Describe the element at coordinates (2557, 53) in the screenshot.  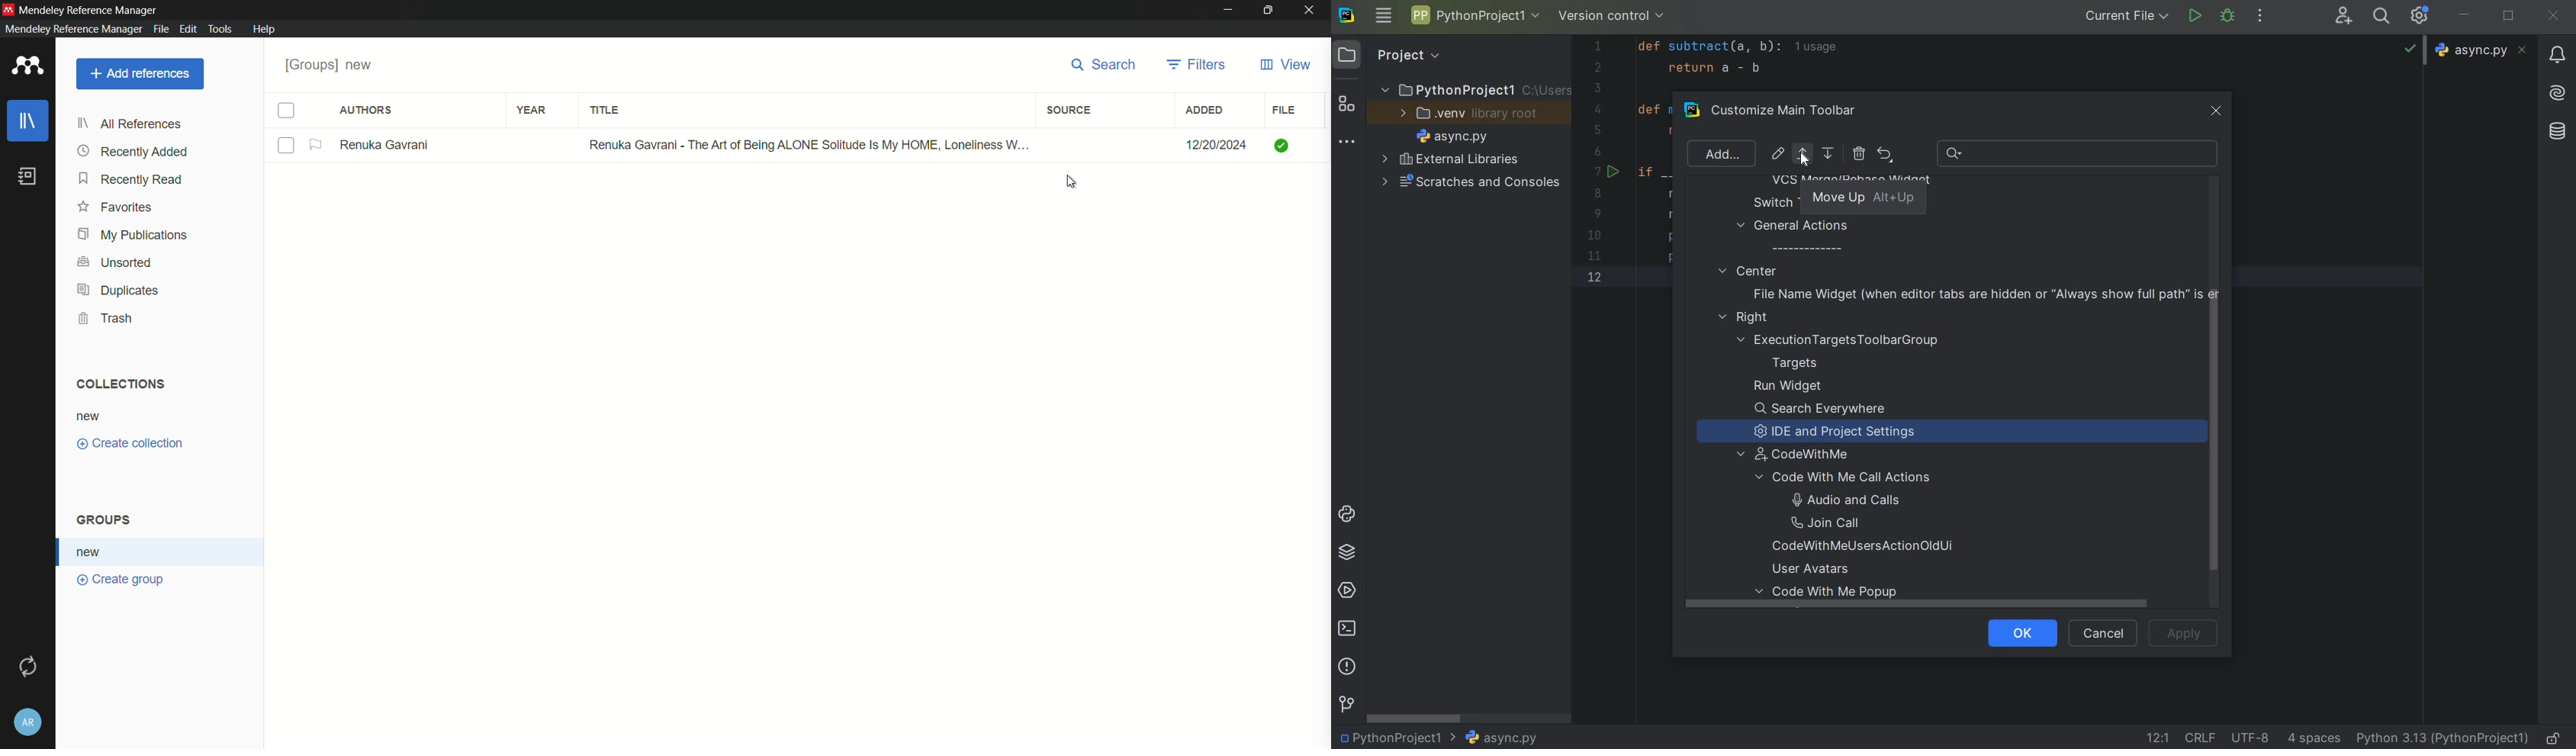
I see `updates` at that location.